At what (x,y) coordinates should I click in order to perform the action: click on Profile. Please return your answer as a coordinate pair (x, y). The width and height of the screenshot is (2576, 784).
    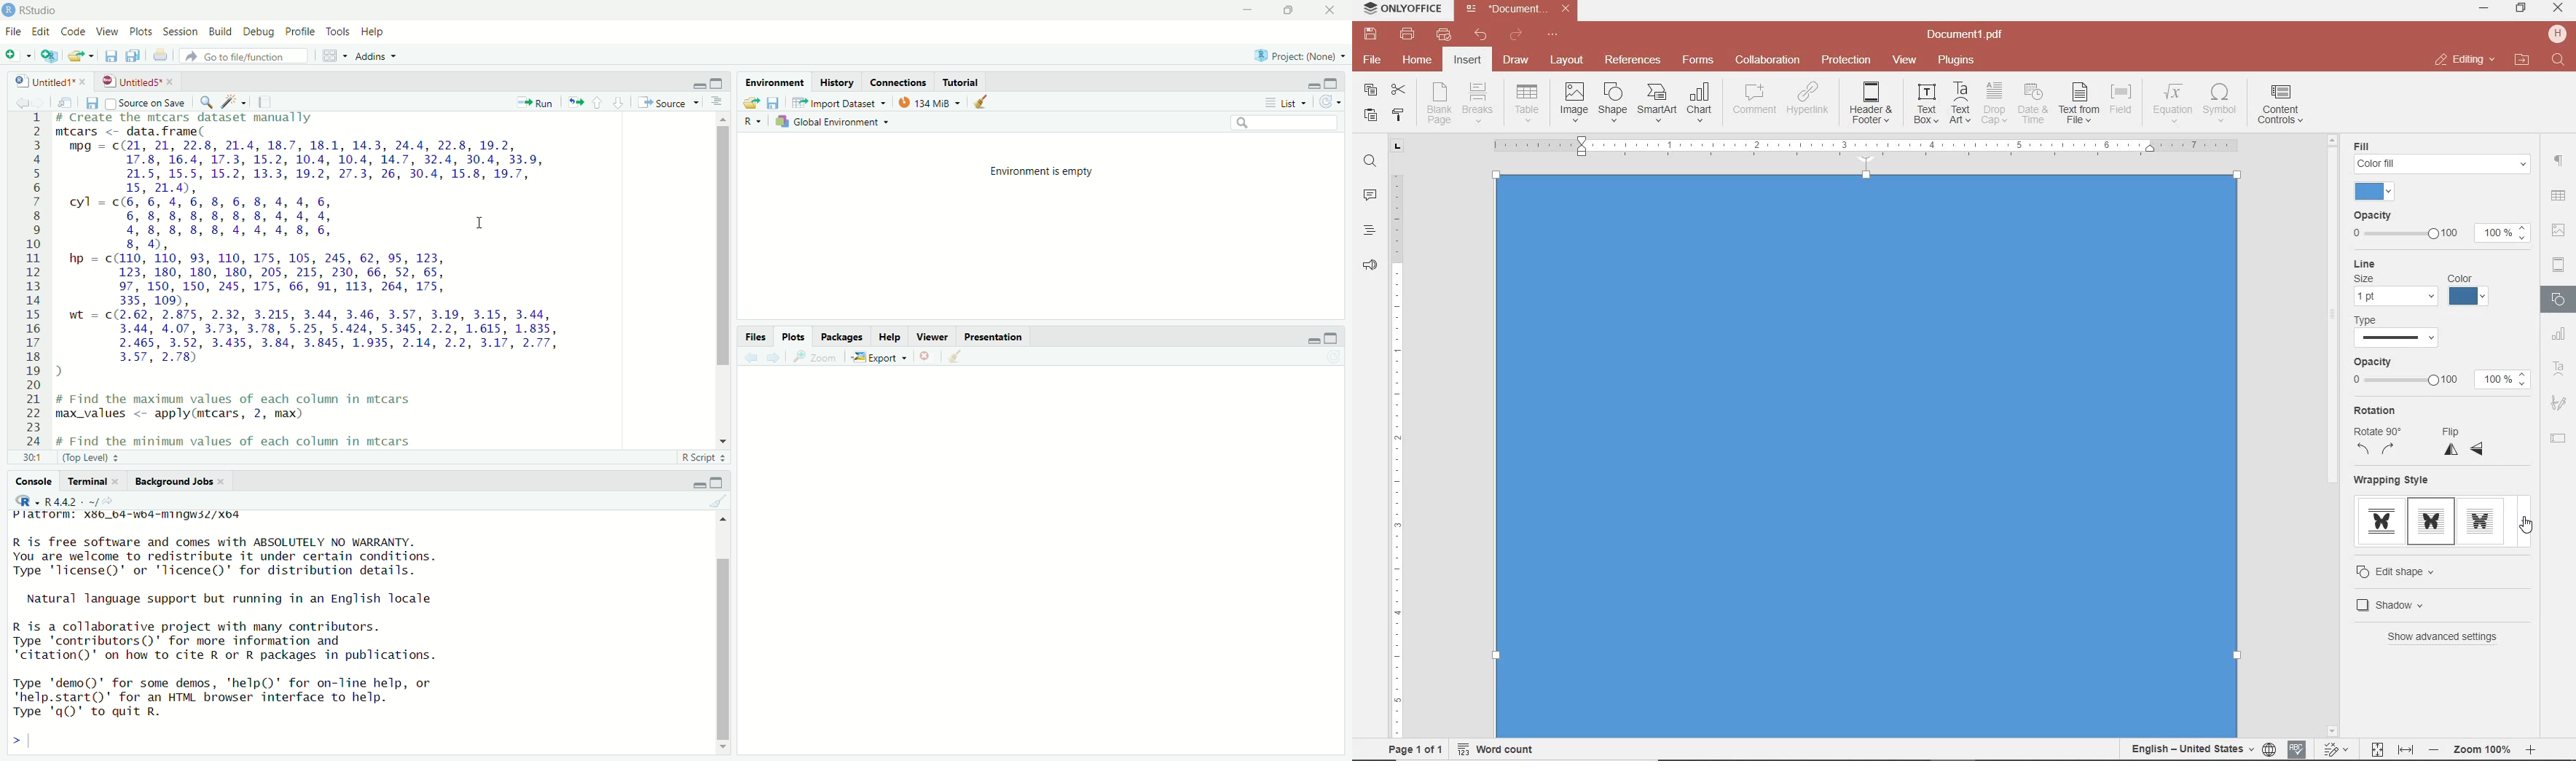
    Looking at the image, I should click on (299, 30).